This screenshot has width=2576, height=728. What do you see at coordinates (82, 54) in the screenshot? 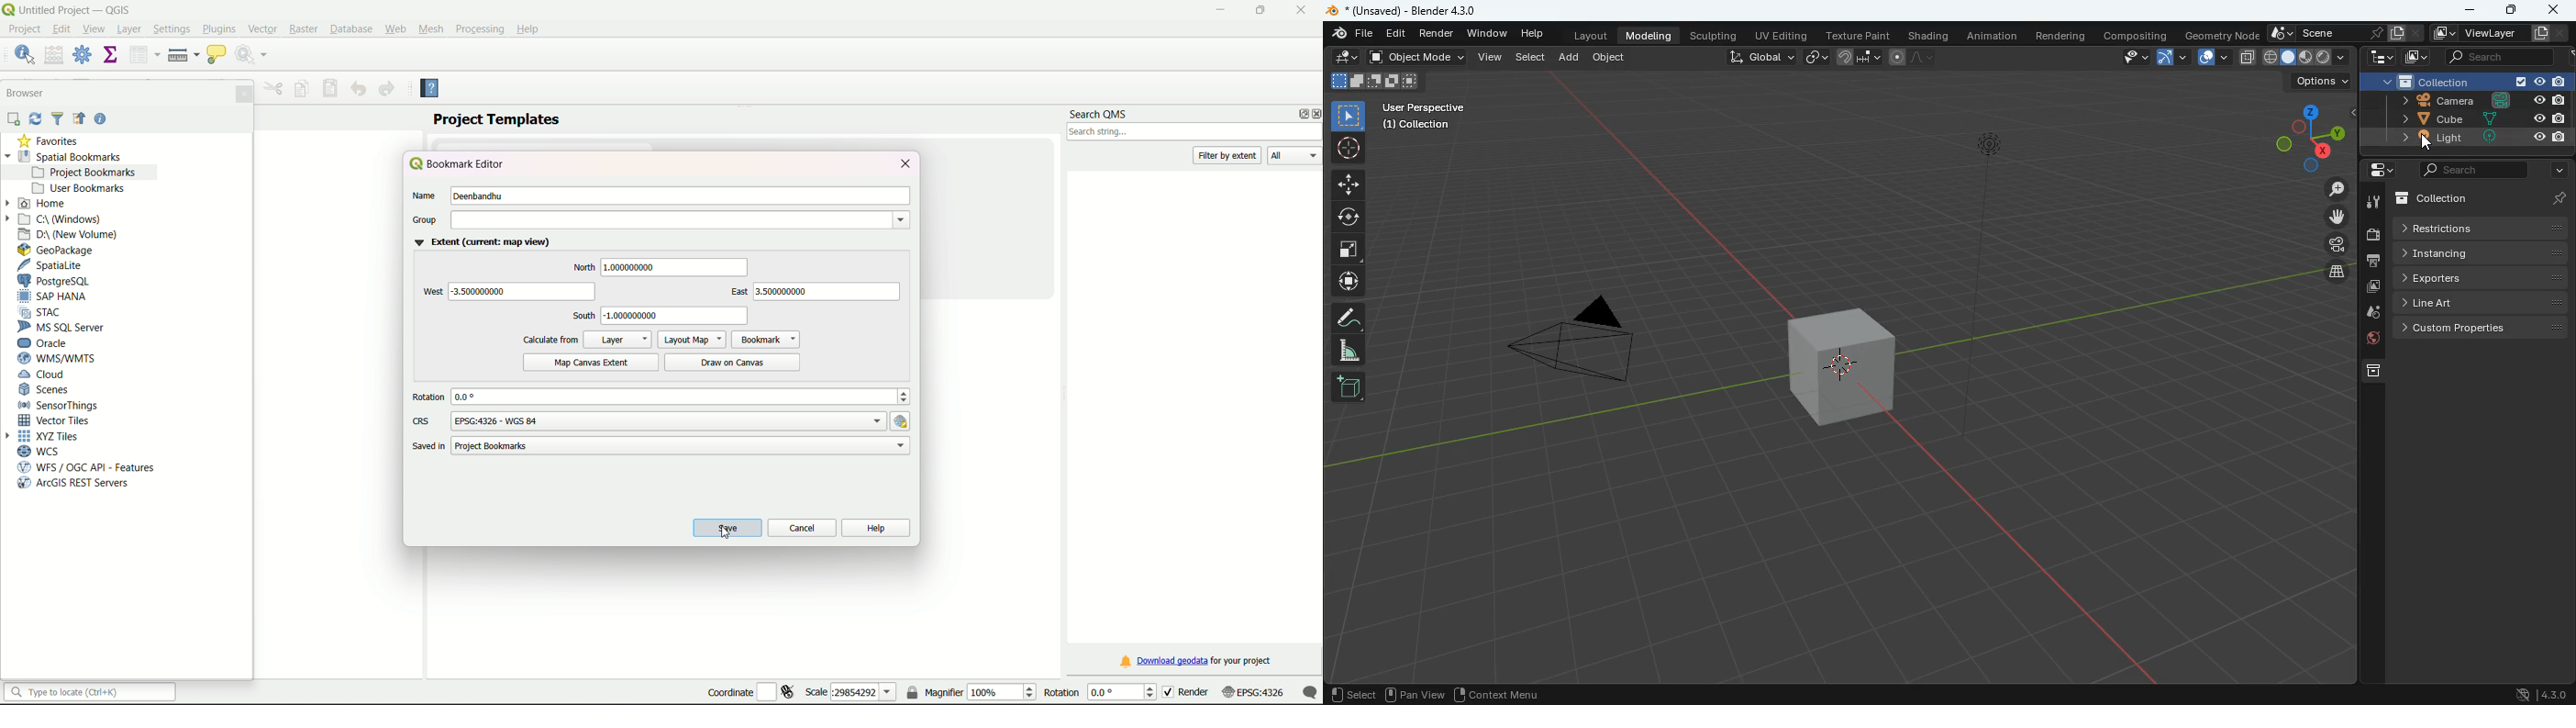
I see `toolbox` at bounding box center [82, 54].